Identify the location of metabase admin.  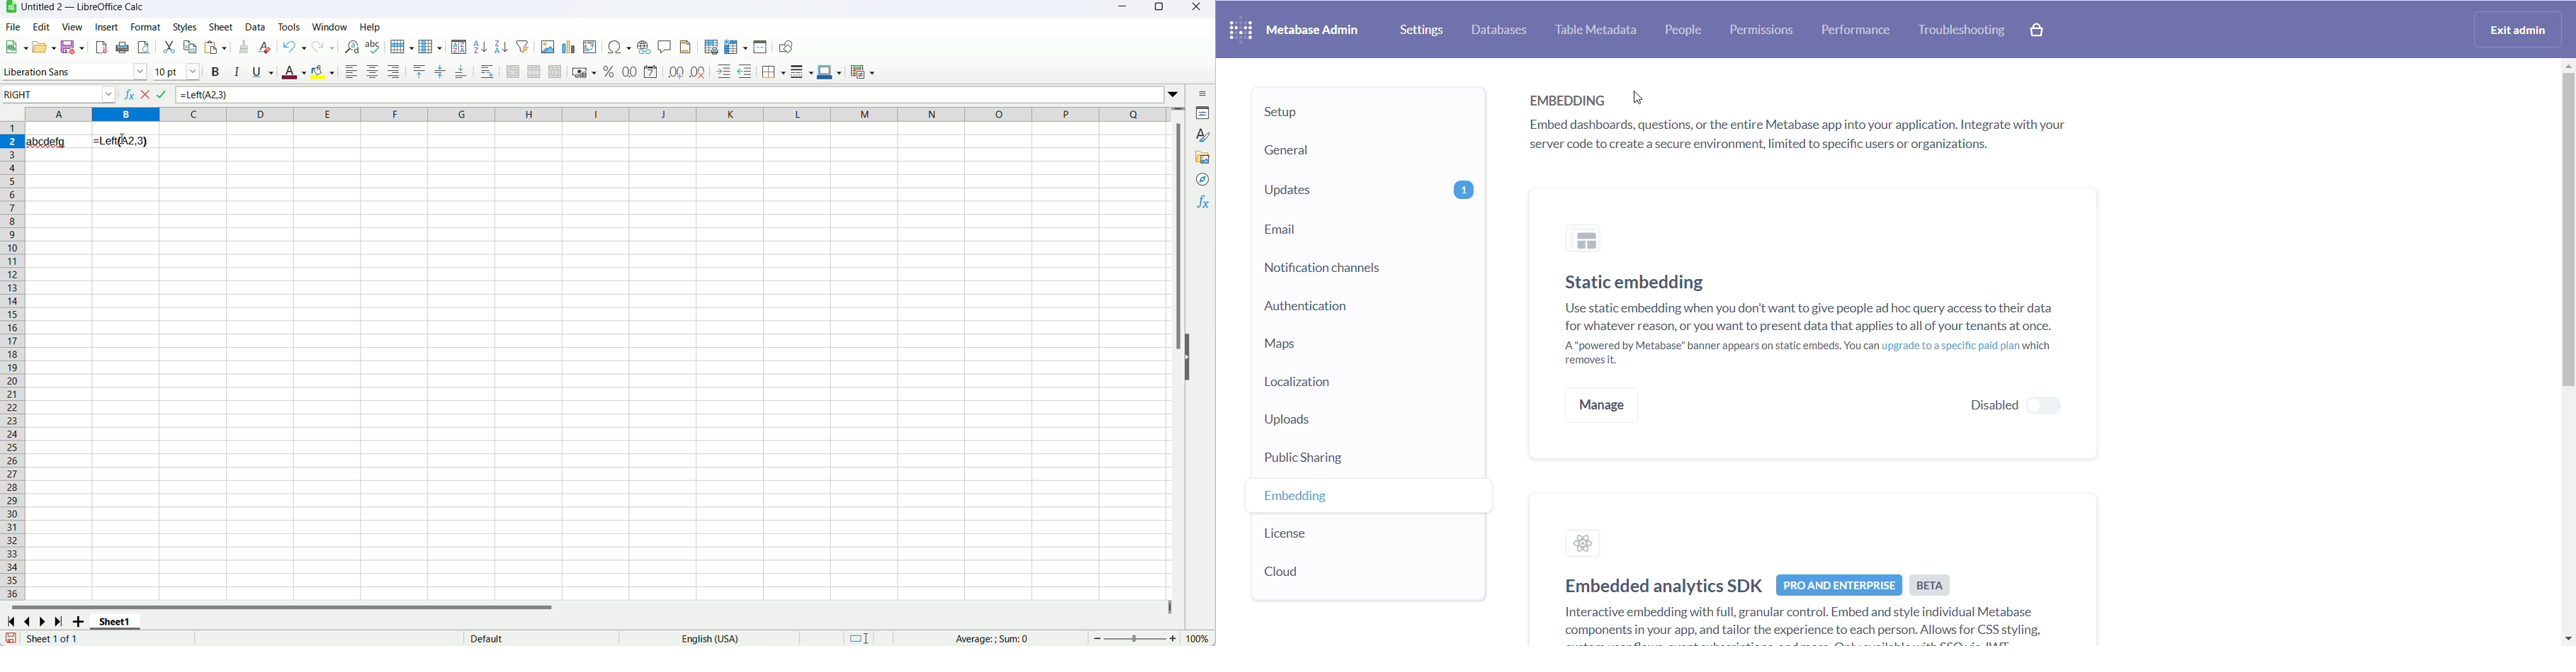
(1315, 30).